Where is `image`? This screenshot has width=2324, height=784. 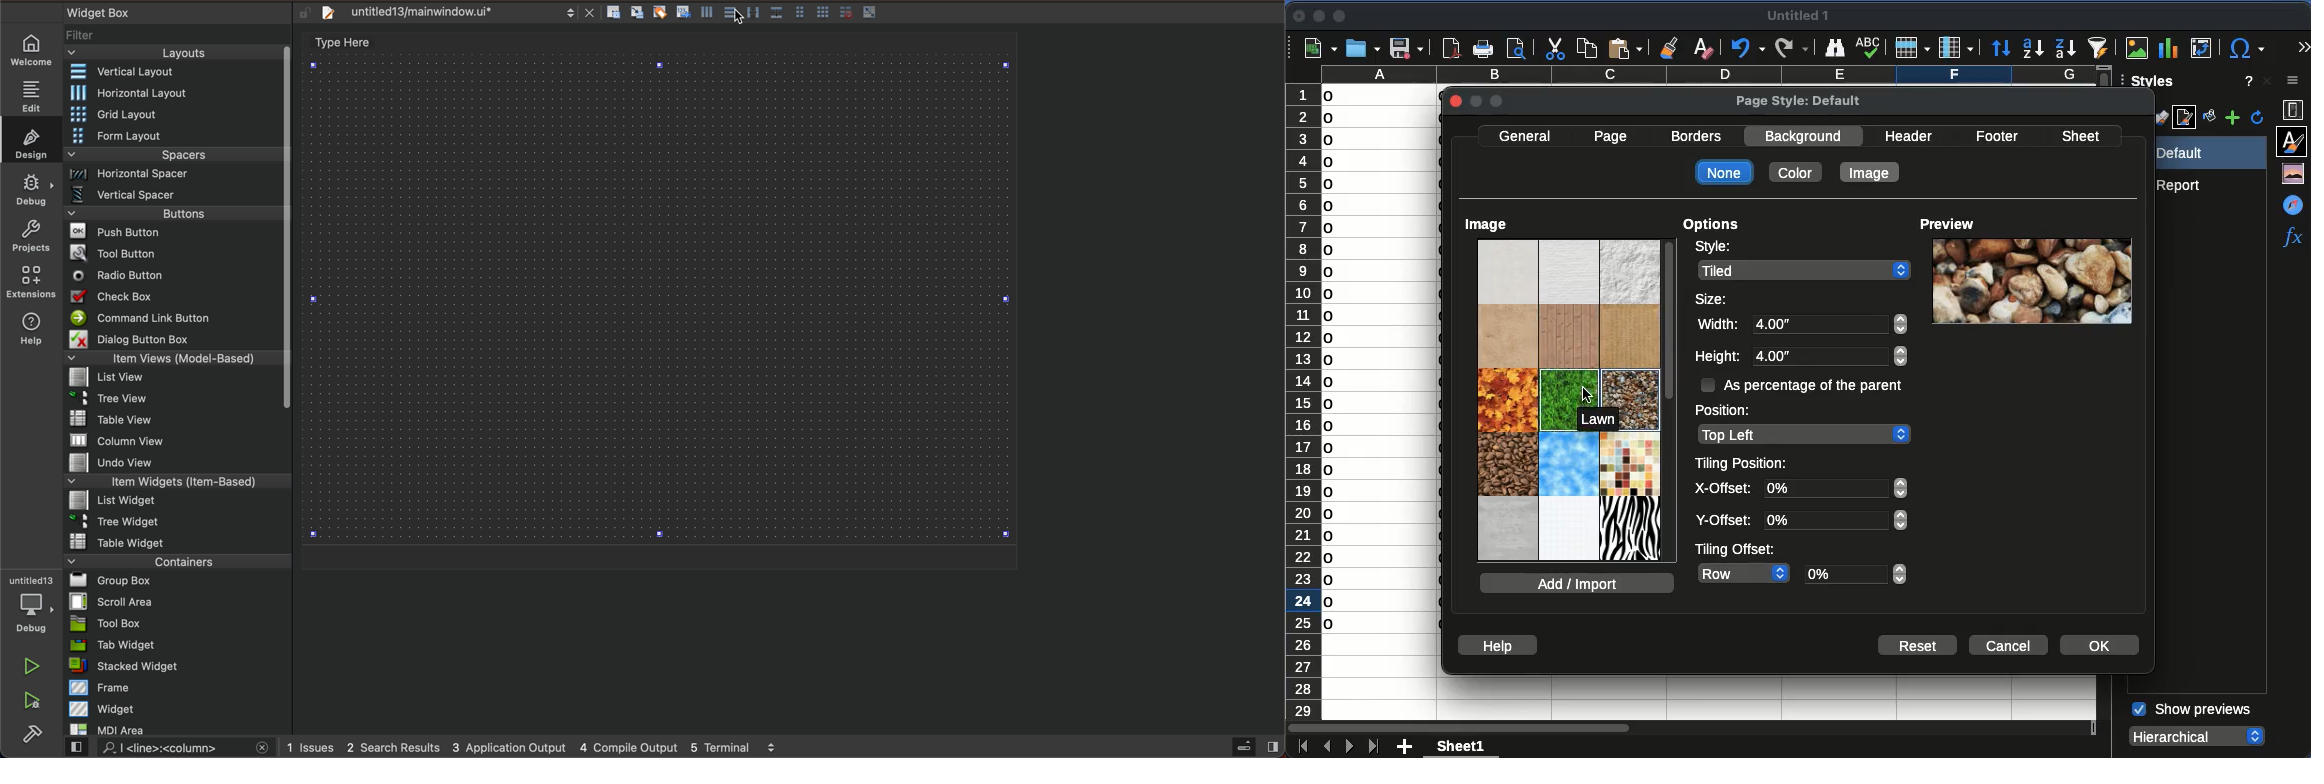
image is located at coordinates (1870, 173).